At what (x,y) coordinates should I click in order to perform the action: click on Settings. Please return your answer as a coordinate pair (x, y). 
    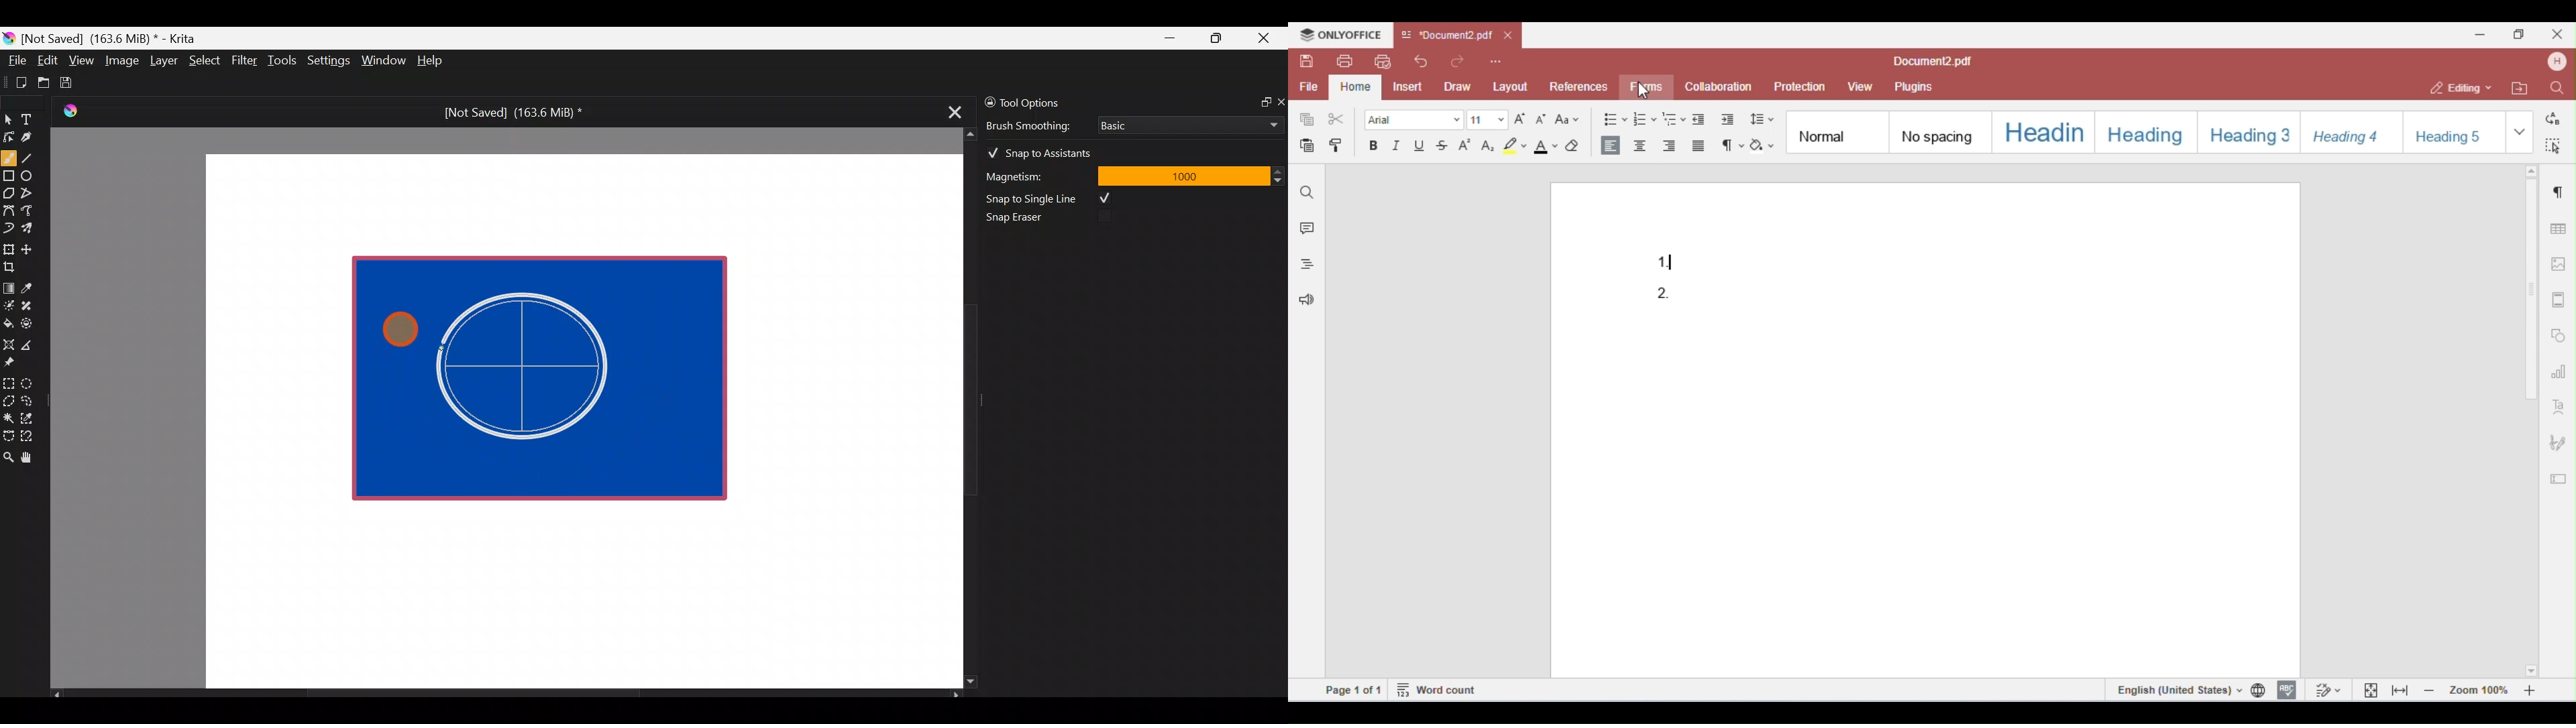
    Looking at the image, I should click on (330, 63).